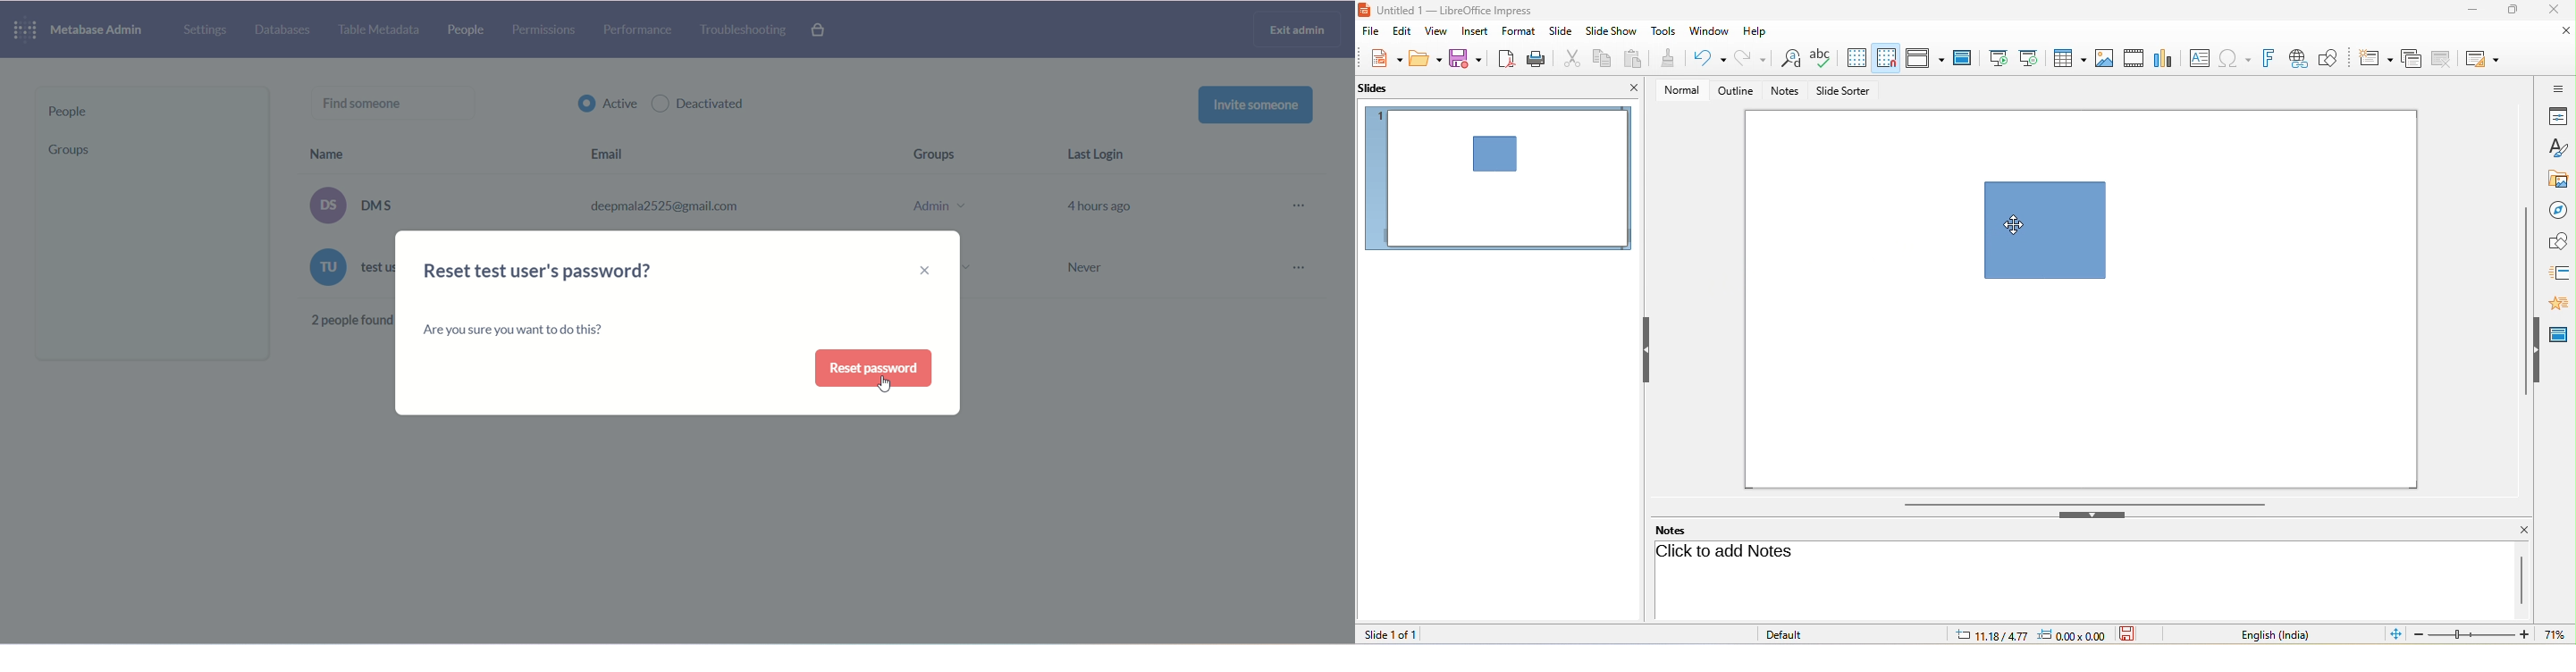 The image size is (2576, 672). I want to click on new, so click(1386, 58).